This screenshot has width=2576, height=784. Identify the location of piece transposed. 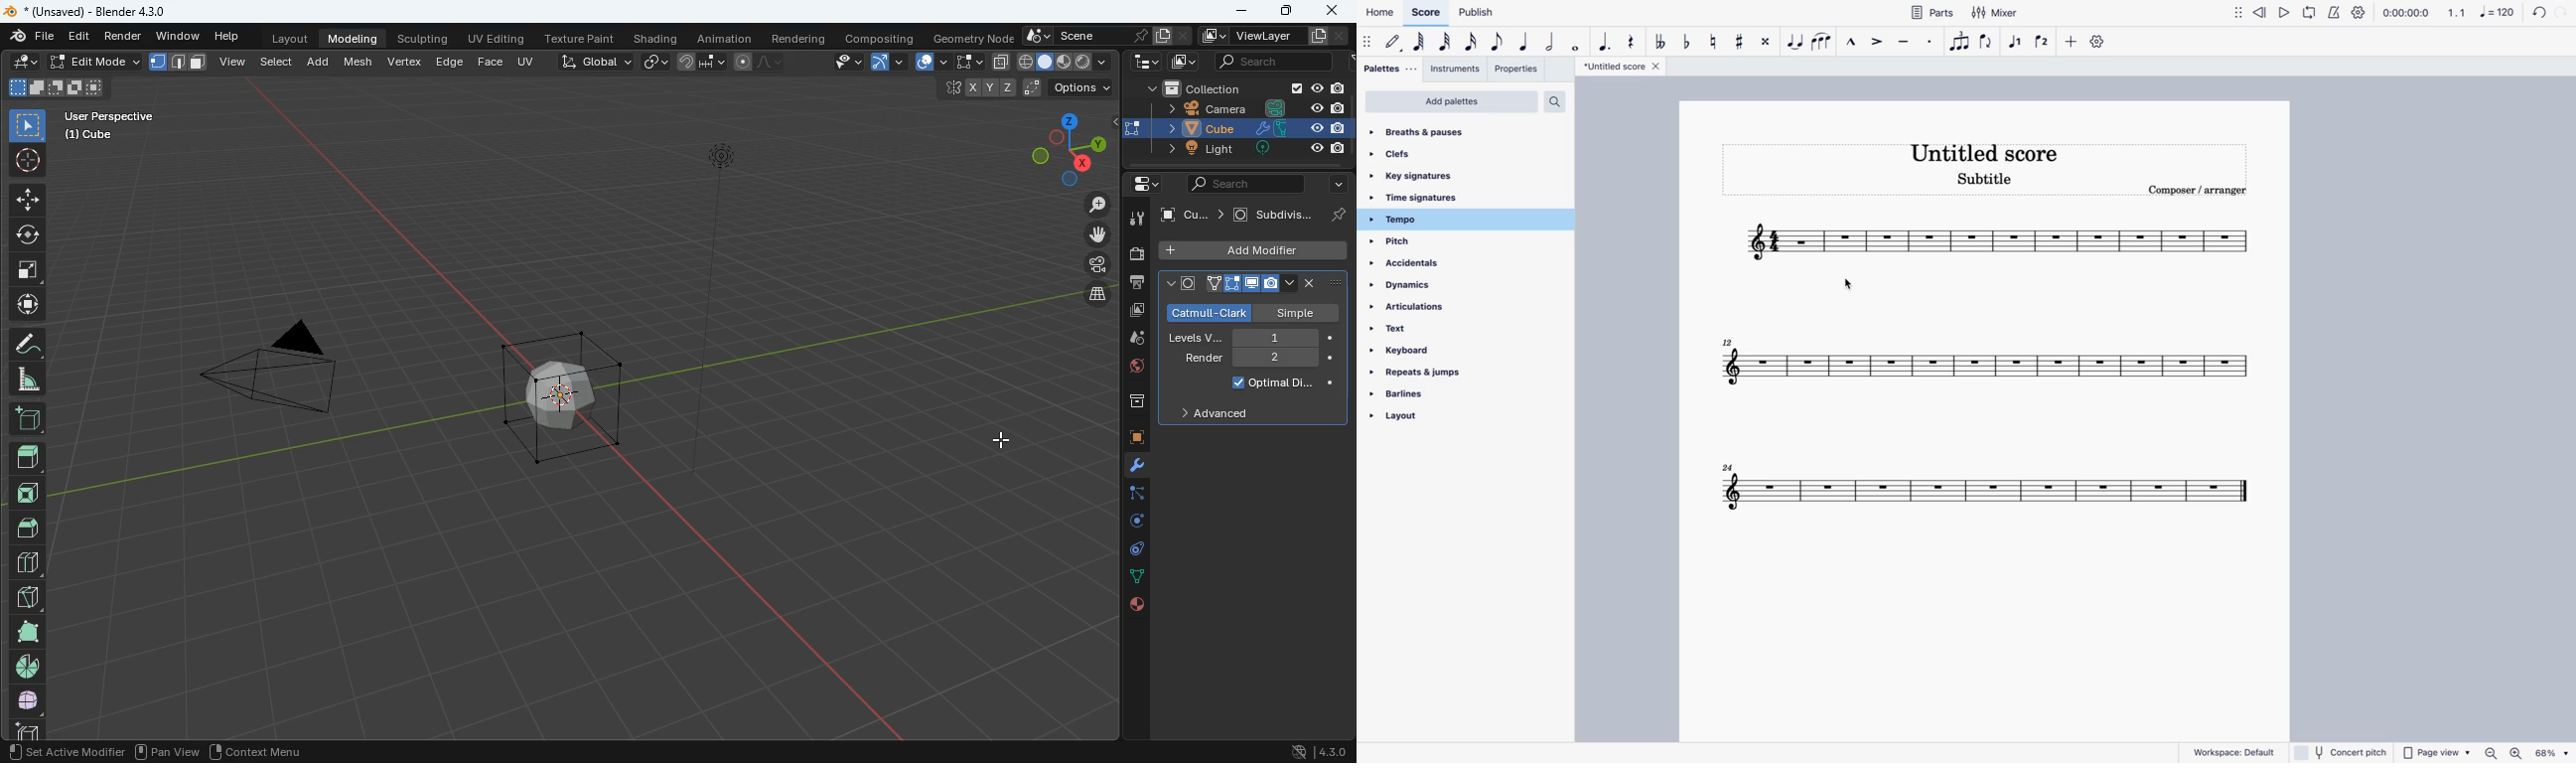
(1807, 244).